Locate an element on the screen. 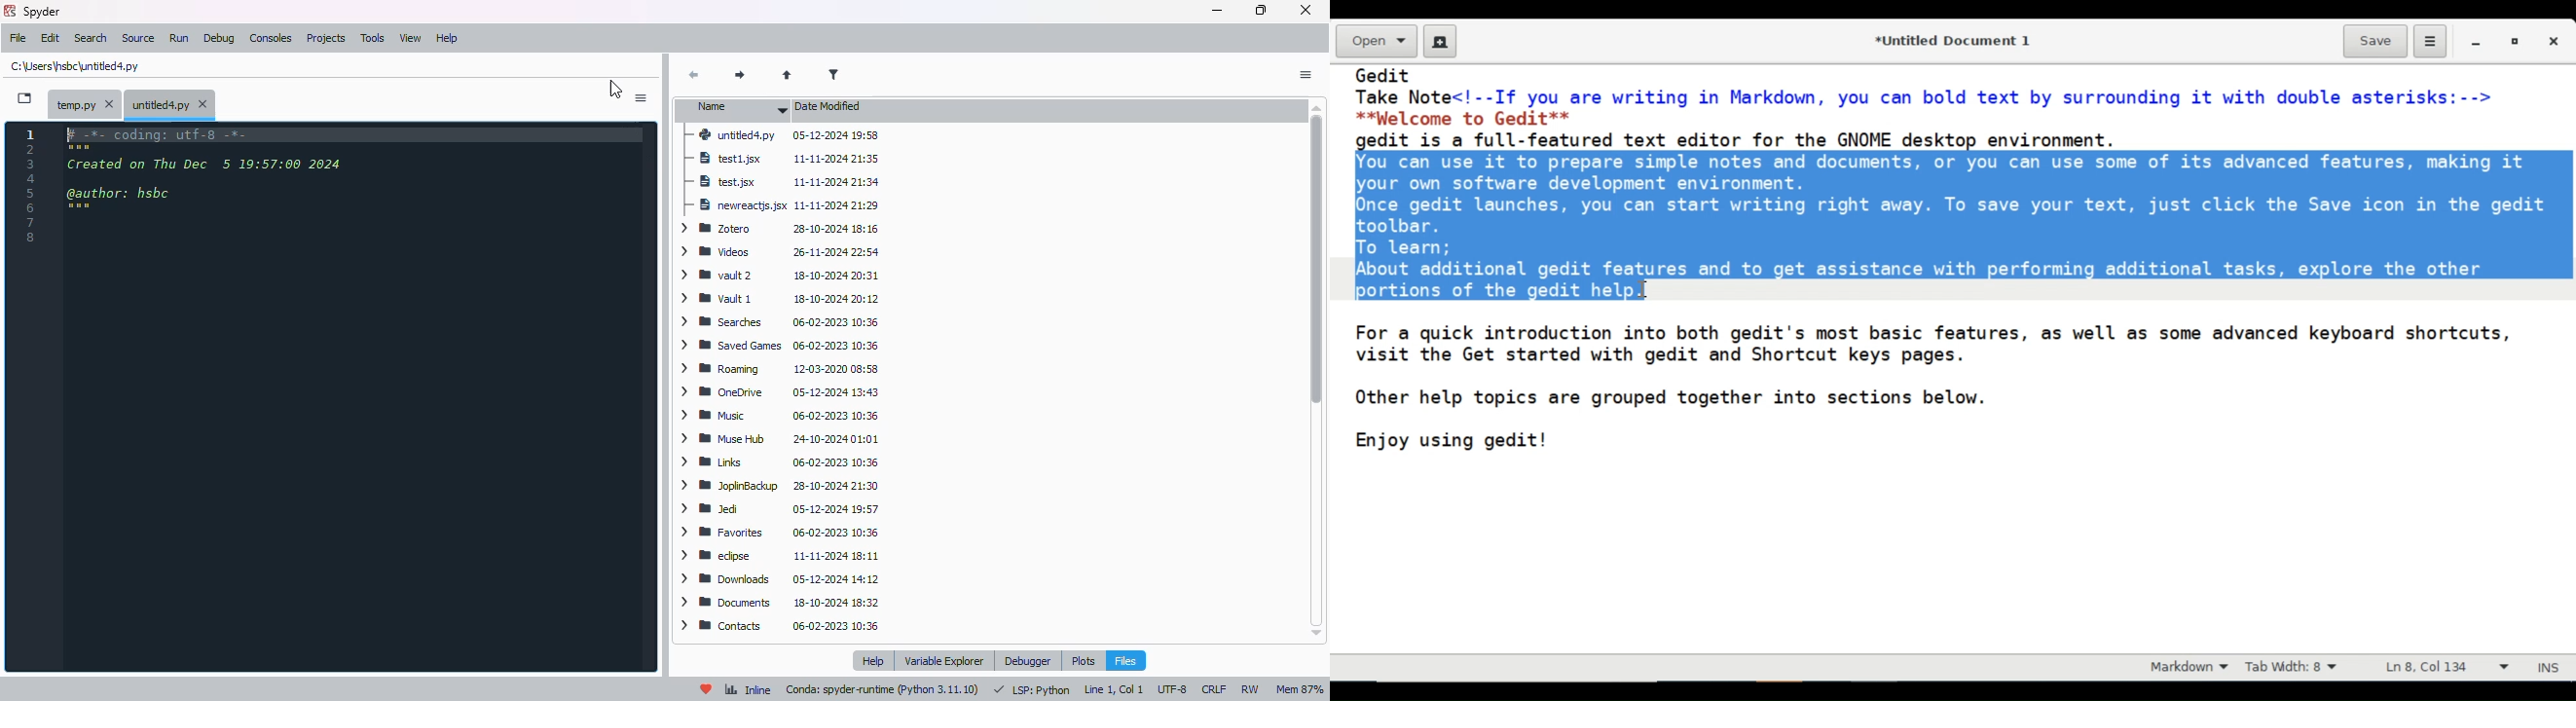 This screenshot has height=728, width=2576. file is located at coordinates (18, 37).